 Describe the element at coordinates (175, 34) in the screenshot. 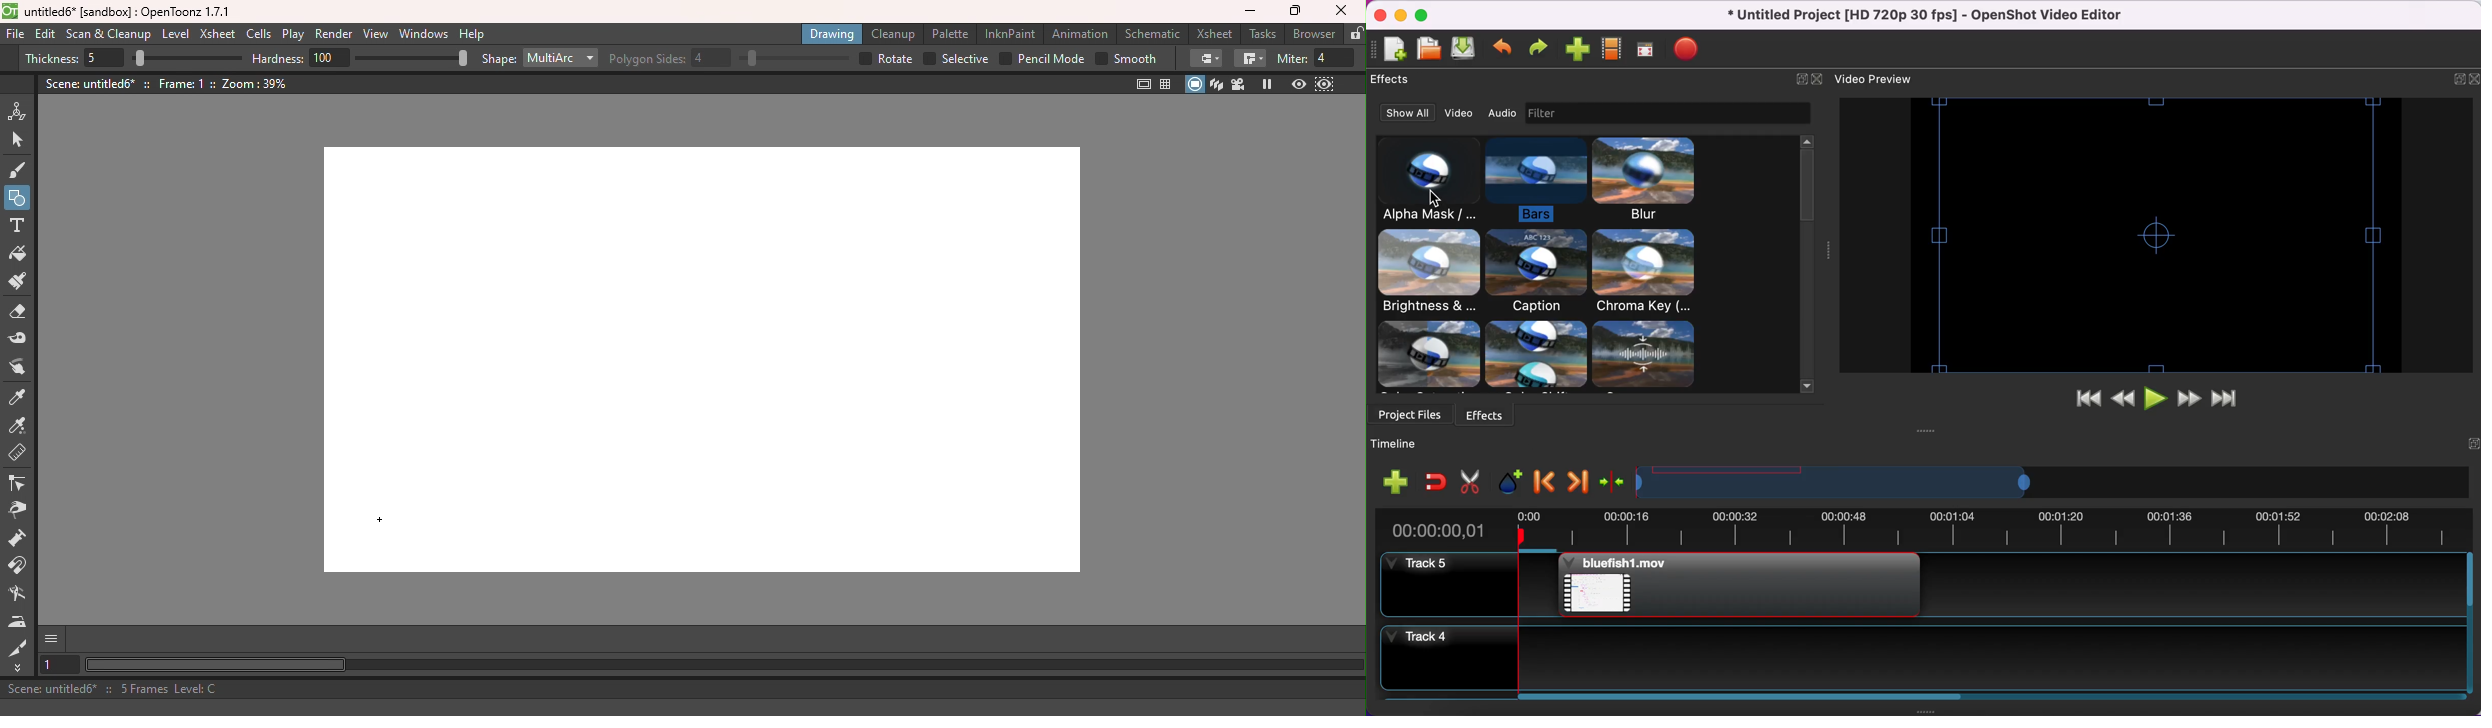

I see `Level` at that location.